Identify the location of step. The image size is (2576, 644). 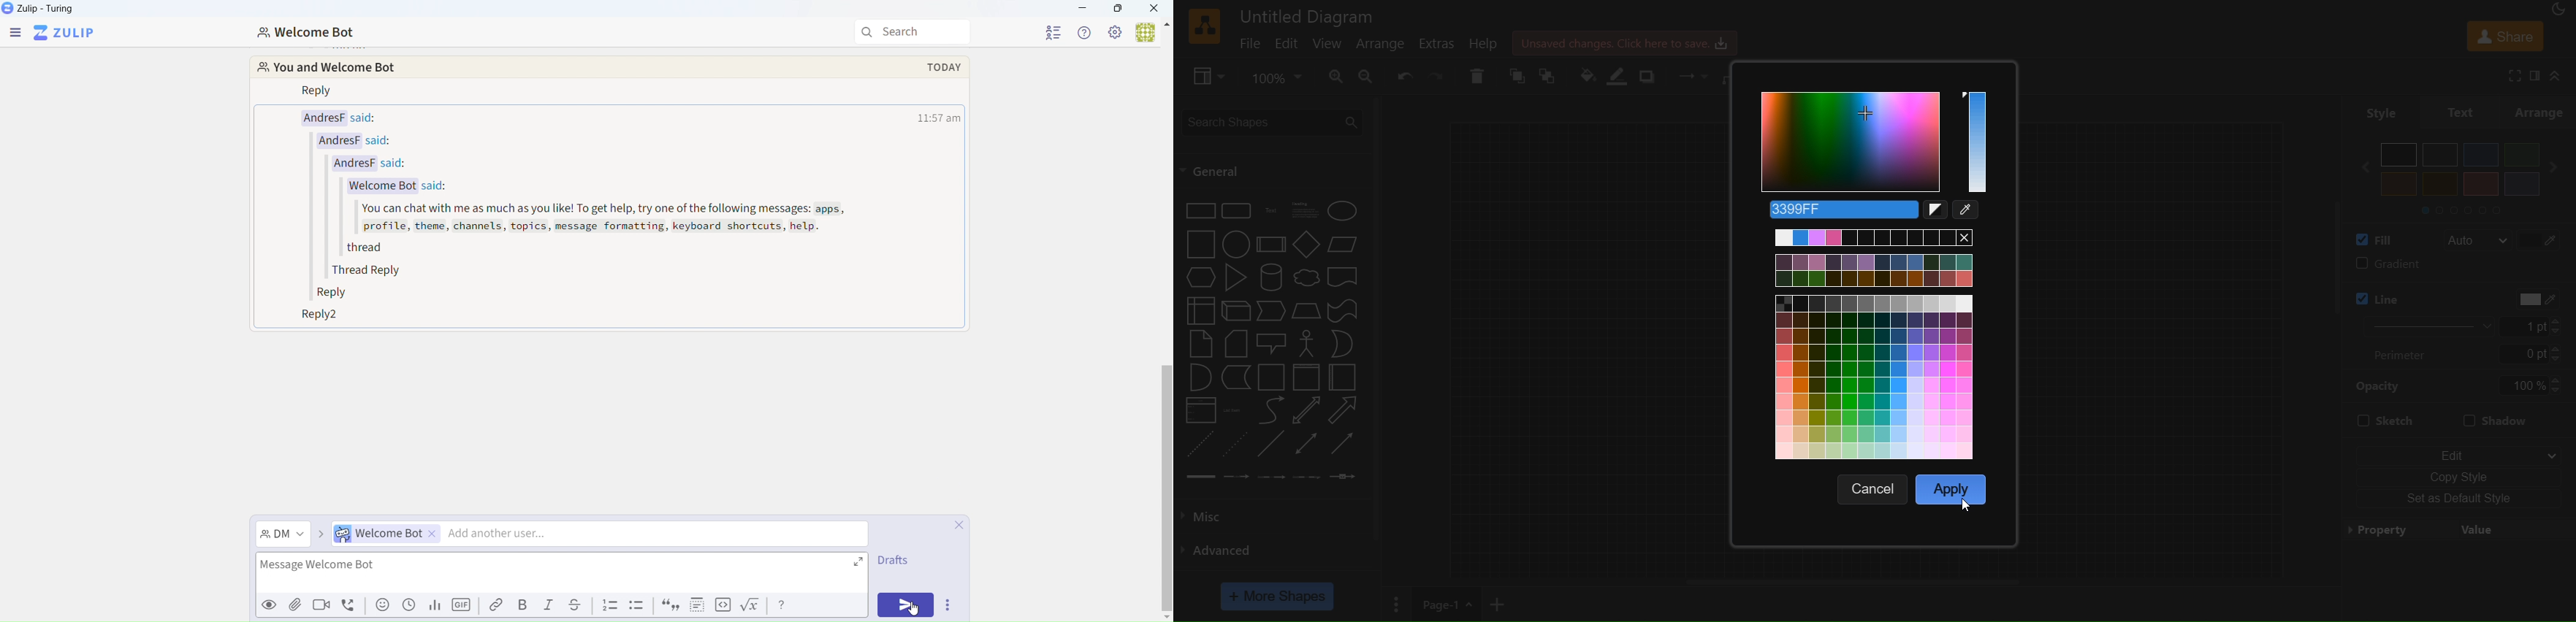
(1273, 312).